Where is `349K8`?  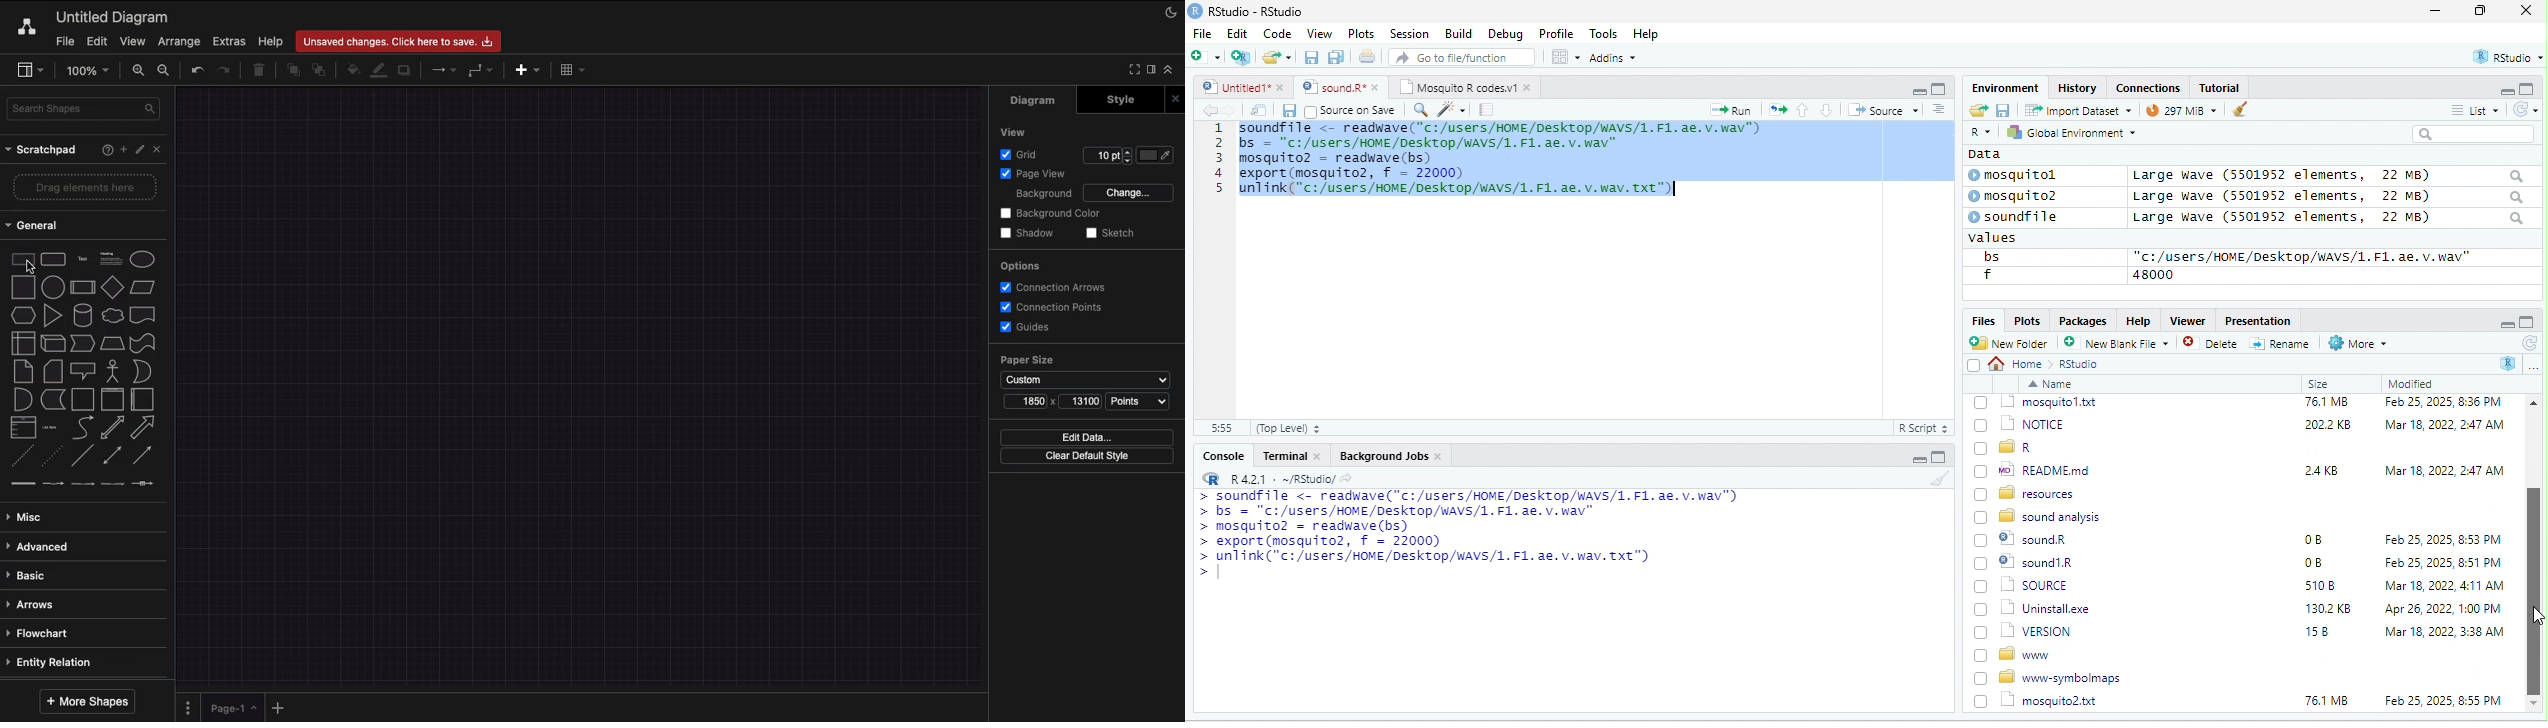
349K8 is located at coordinates (2325, 475).